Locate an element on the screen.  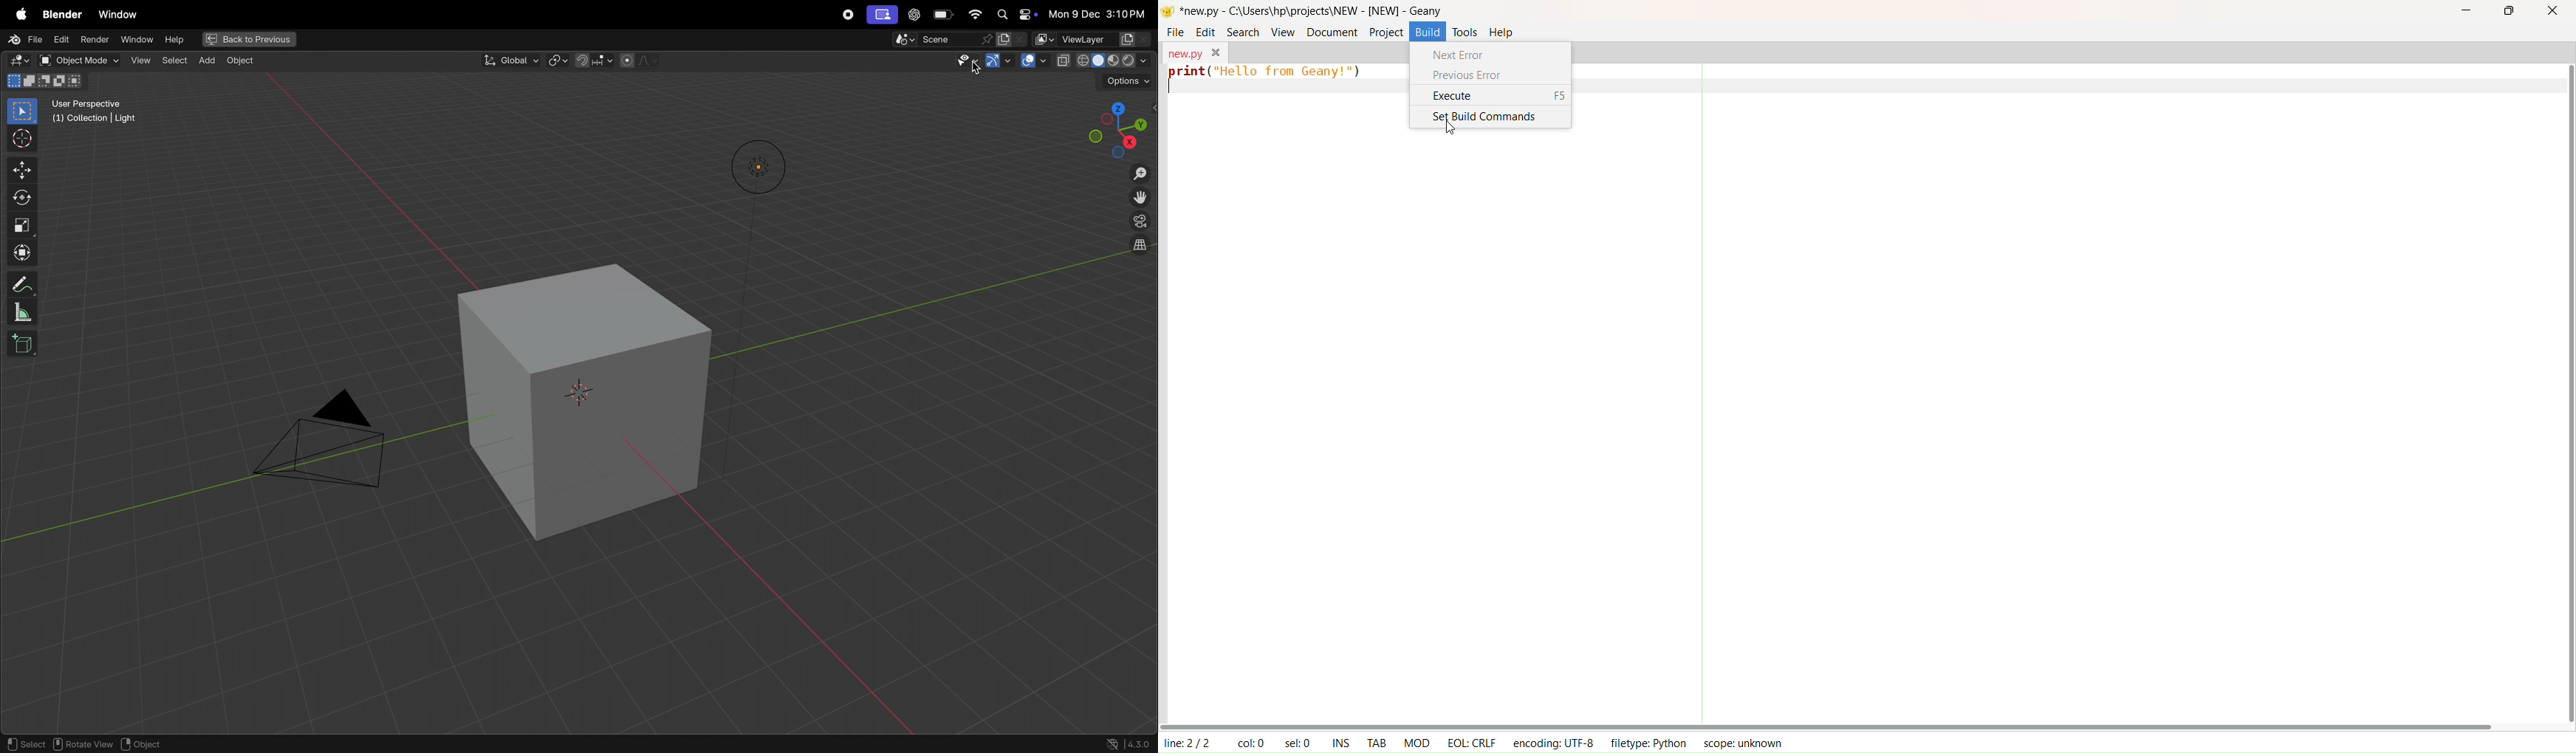
render is located at coordinates (94, 41).